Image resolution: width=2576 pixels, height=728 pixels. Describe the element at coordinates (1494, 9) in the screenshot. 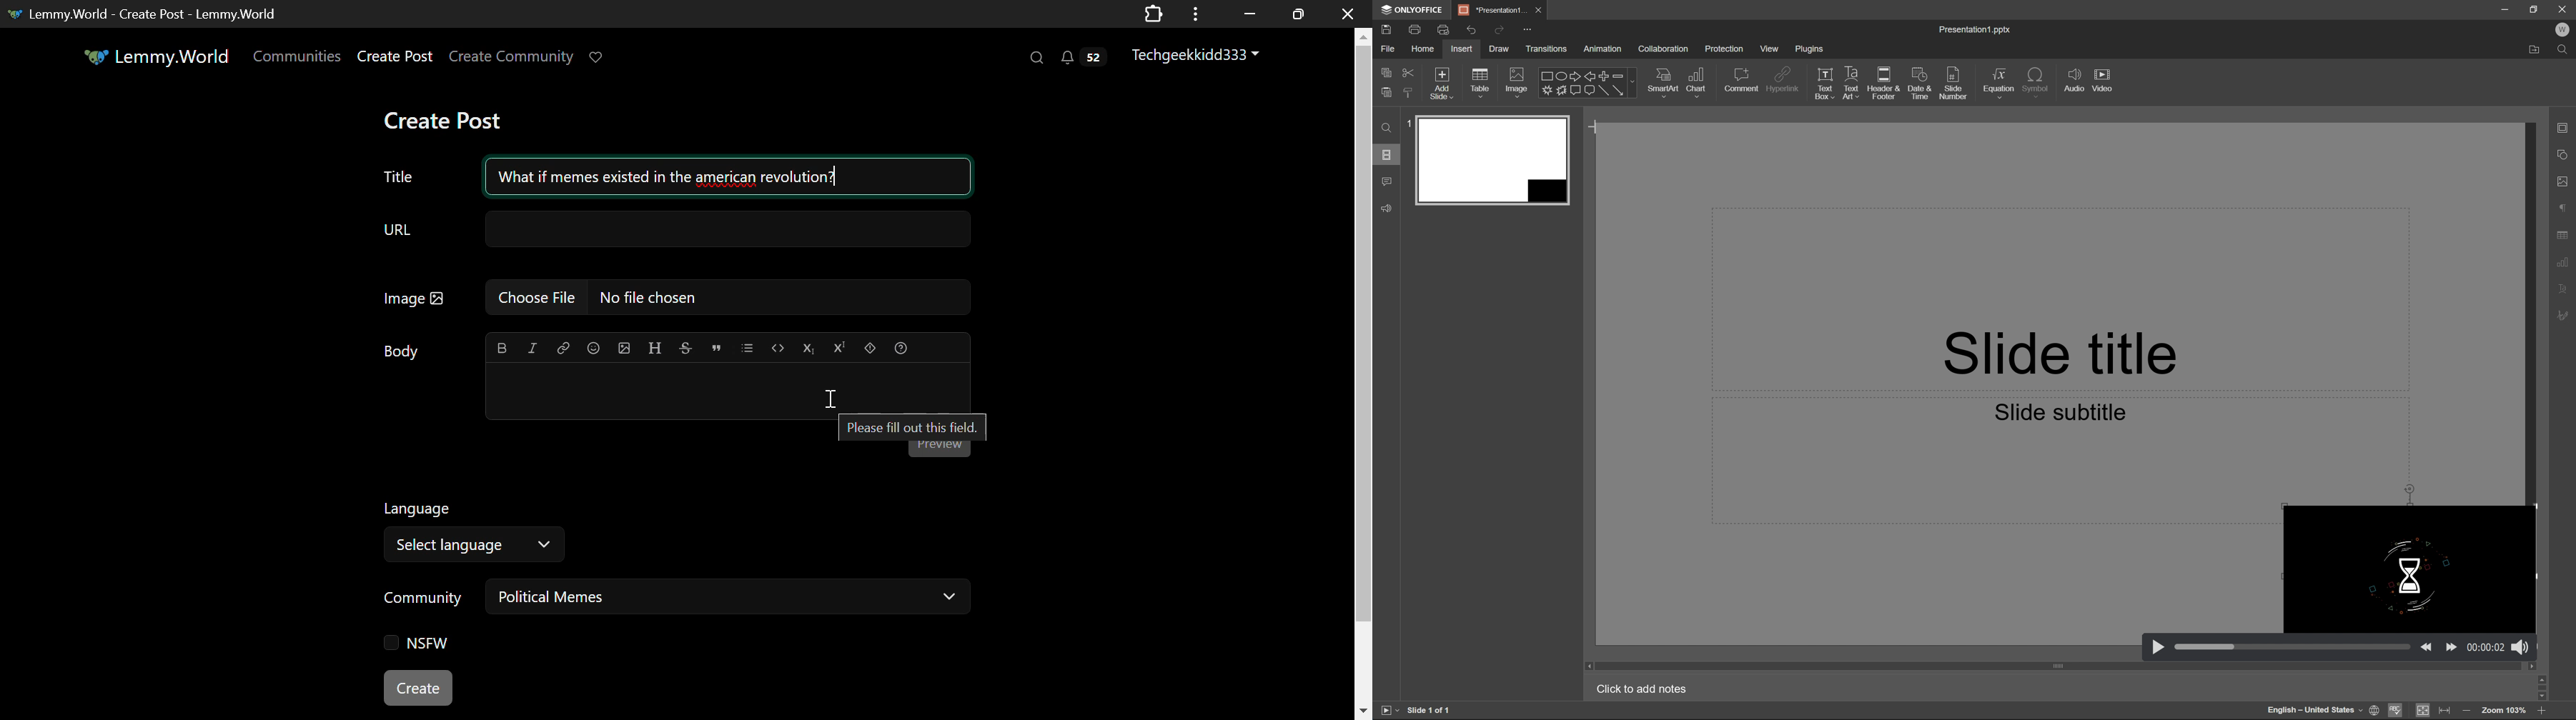

I see `*Percentage` at that location.